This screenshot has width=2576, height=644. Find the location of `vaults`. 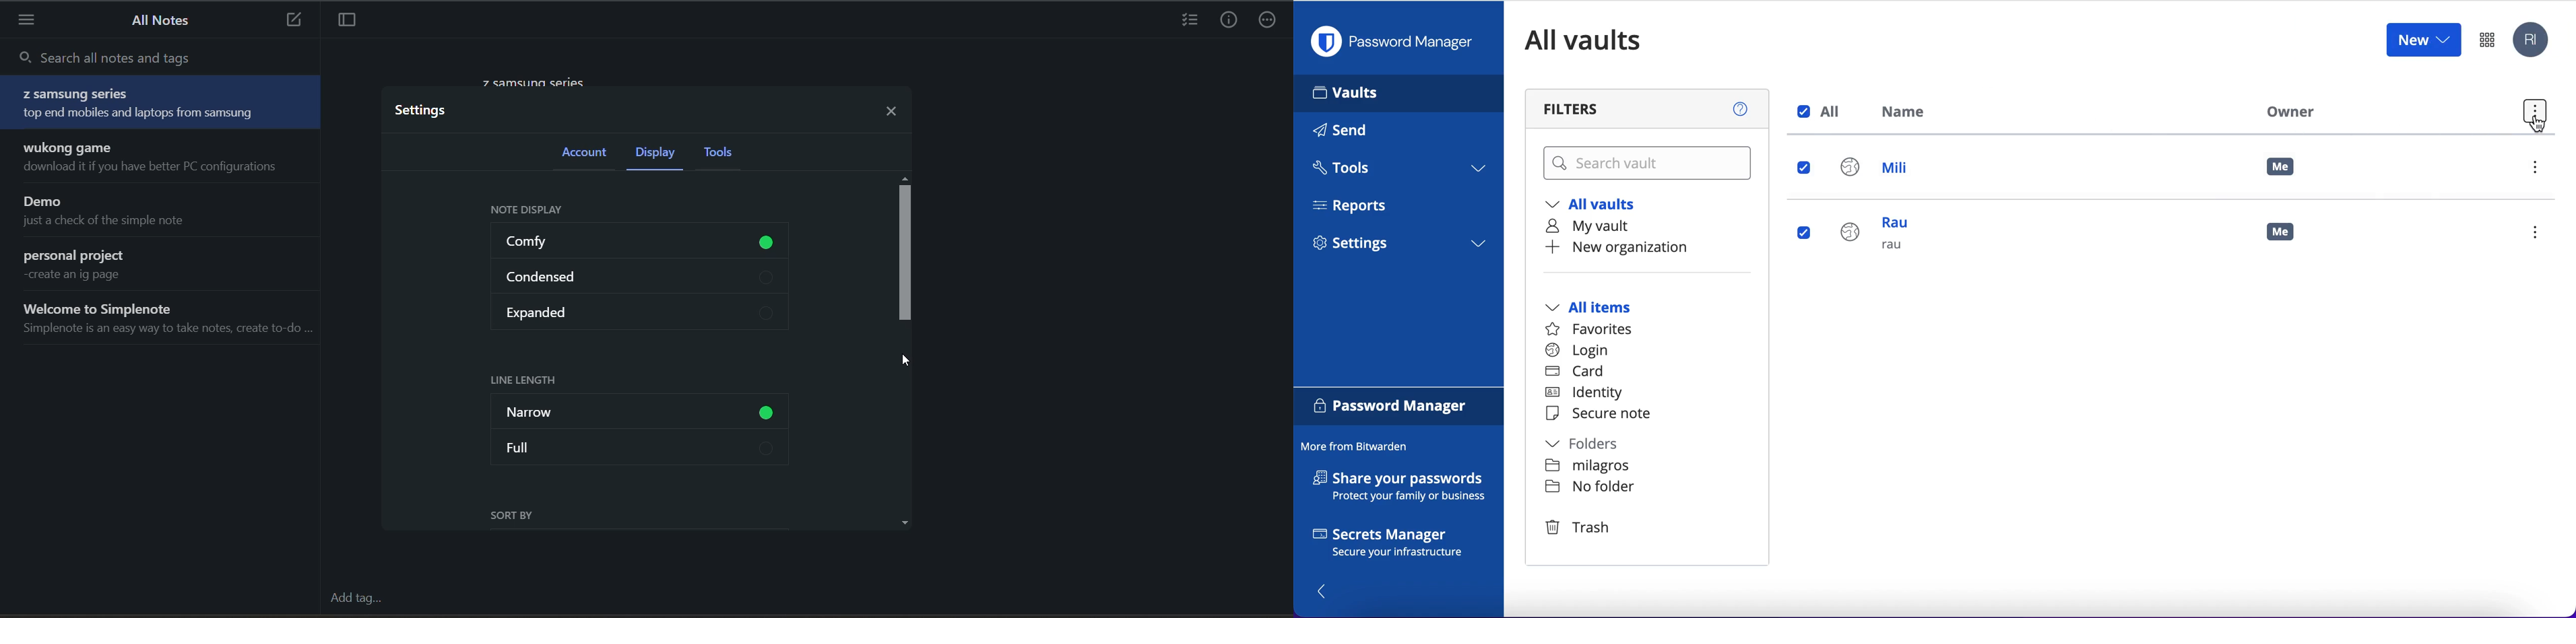

vaults is located at coordinates (1399, 93).